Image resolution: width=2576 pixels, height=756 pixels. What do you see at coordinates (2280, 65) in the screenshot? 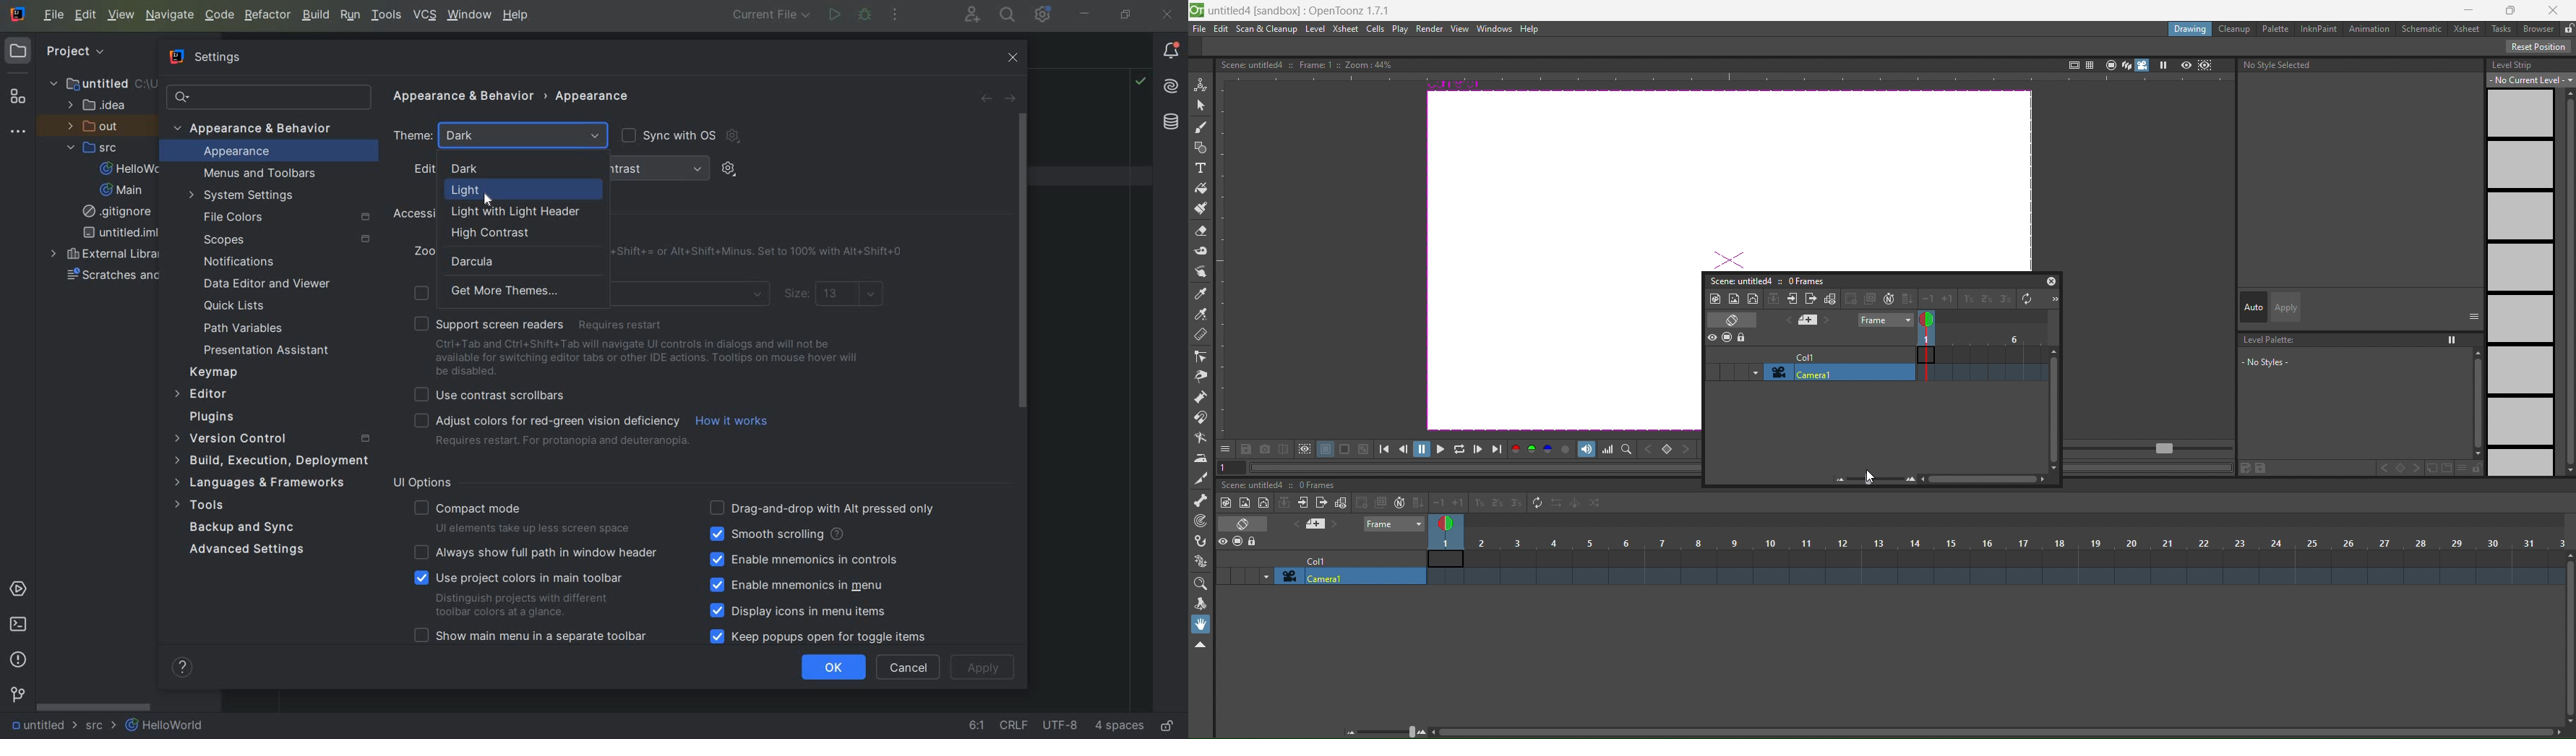
I see `text` at bounding box center [2280, 65].